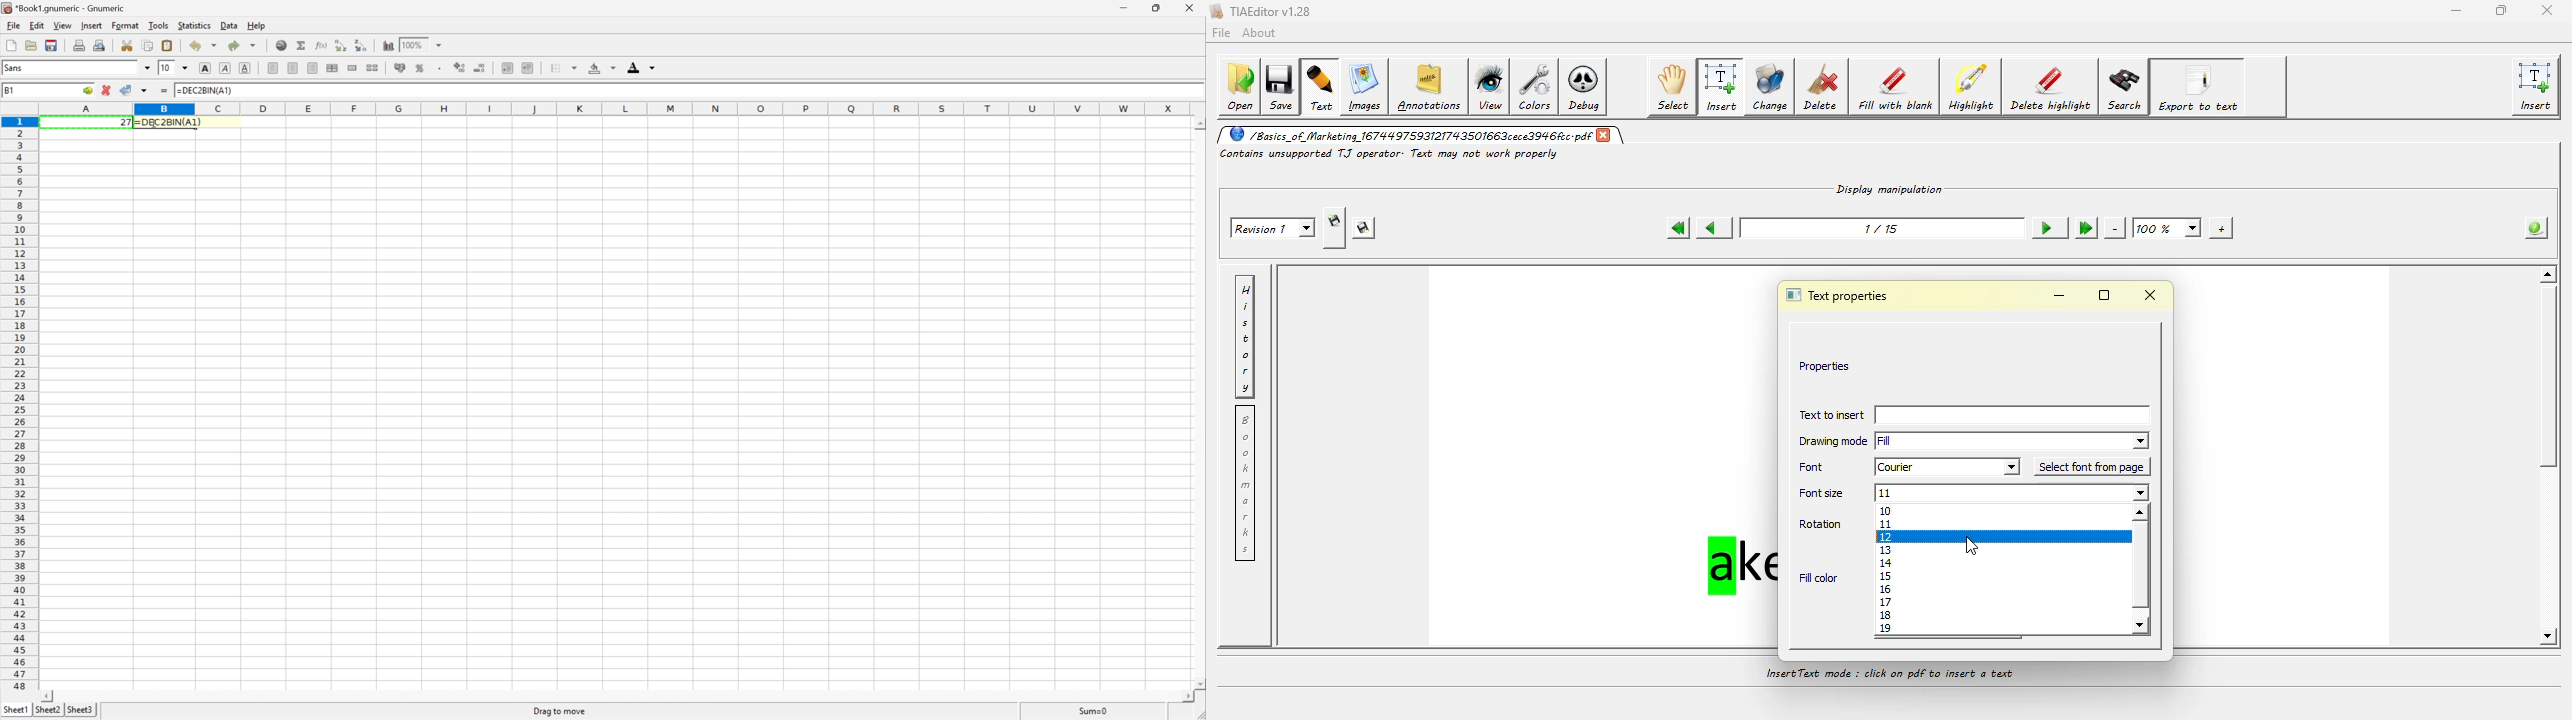 This screenshot has height=728, width=2576. Describe the element at coordinates (313, 67) in the screenshot. I see `Align Right` at that location.